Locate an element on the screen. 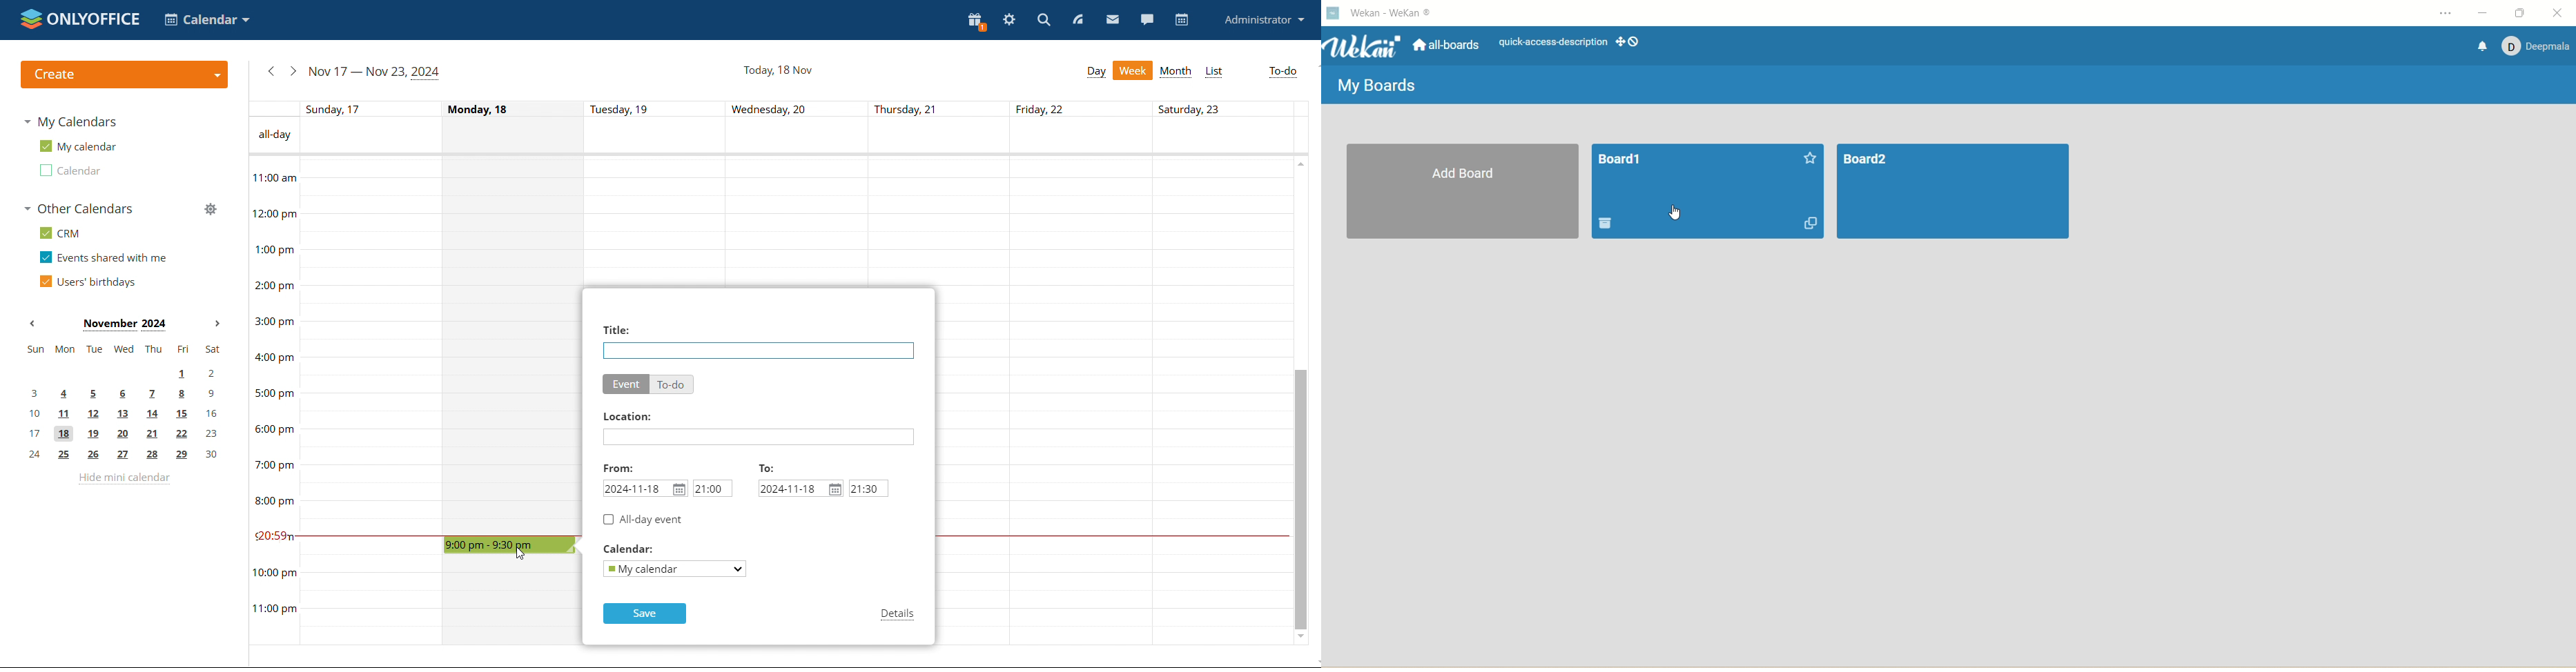 Image resolution: width=2576 pixels, height=672 pixels. Tuesday is located at coordinates (652, 222).